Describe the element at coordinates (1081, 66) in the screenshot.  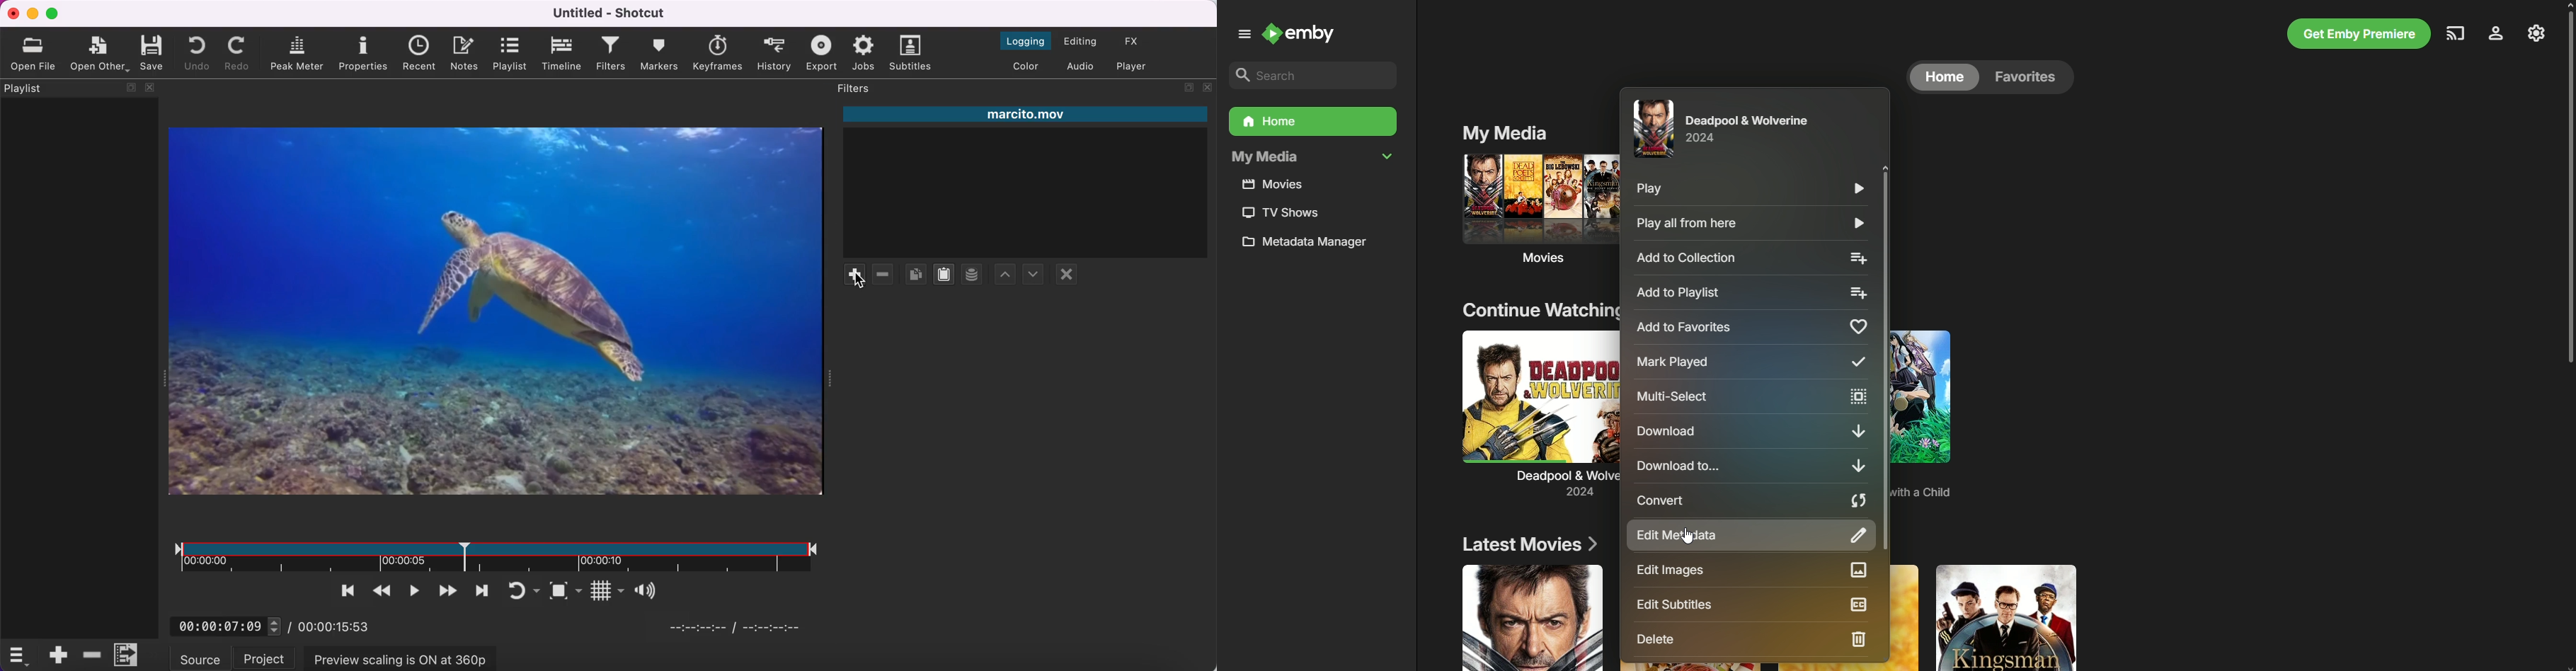
I see `switch to the audio layout` at that location.